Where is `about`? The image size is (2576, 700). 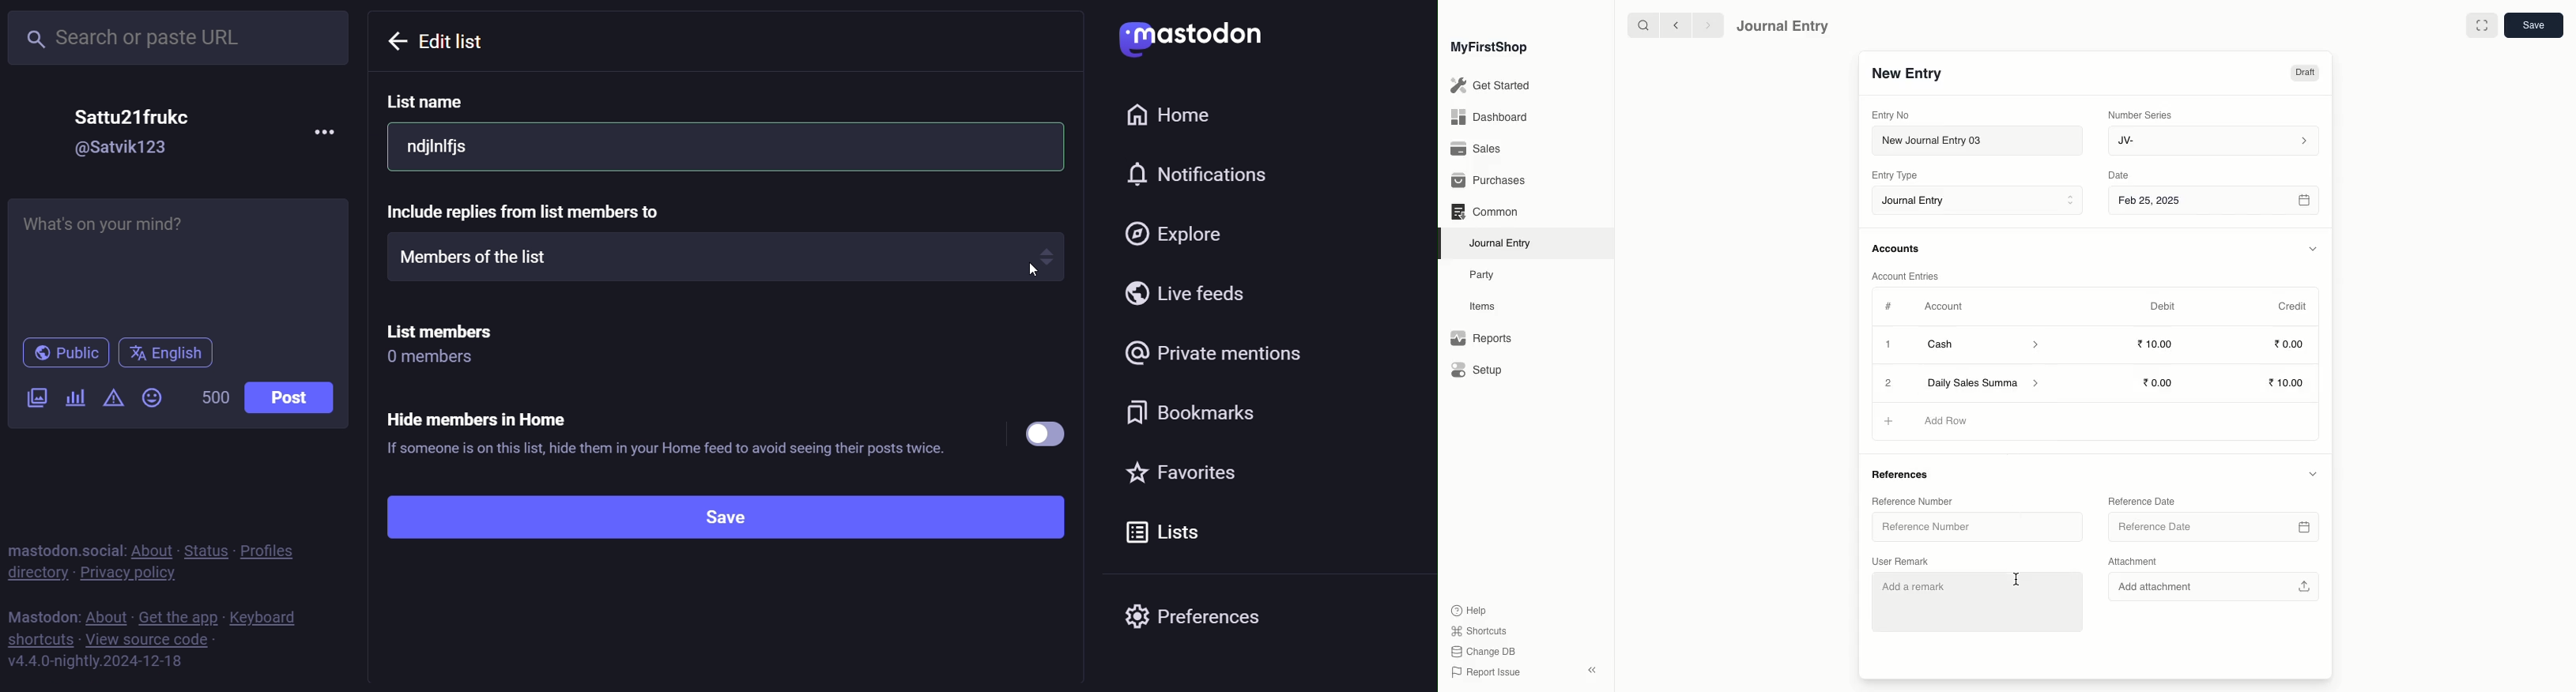
about is located at coordinates (105, 615).